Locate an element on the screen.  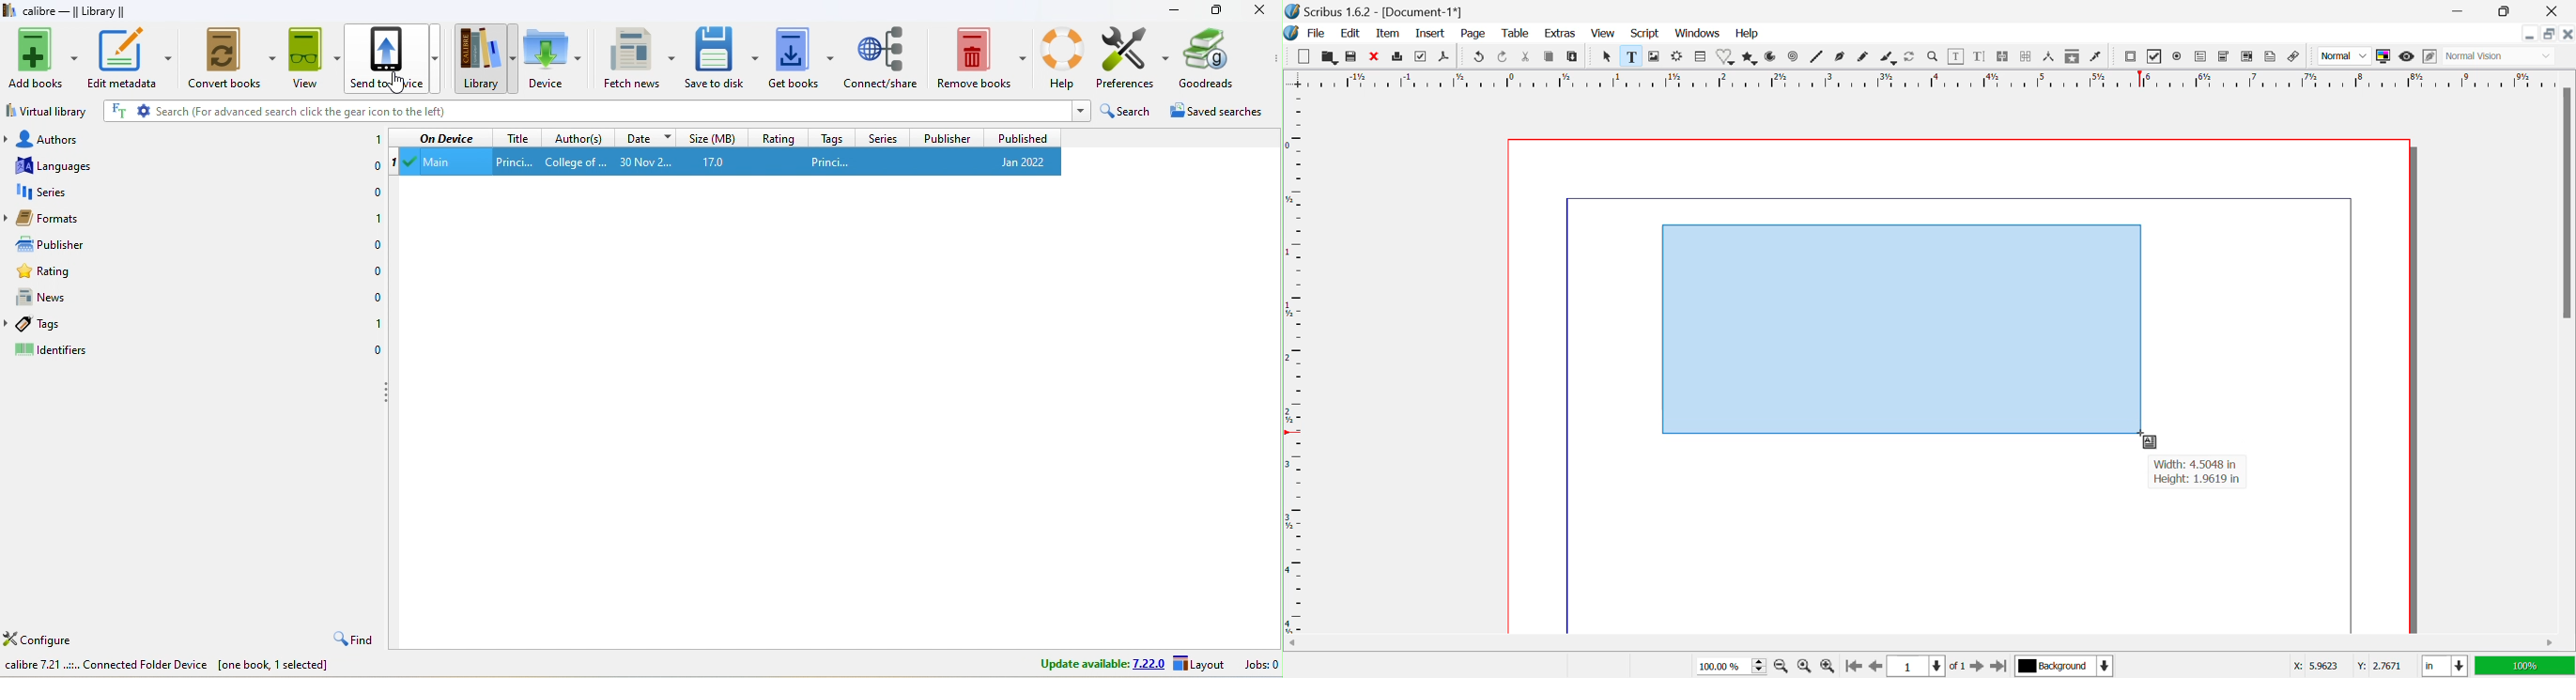
fetch news is located at coordinates (639, 61).